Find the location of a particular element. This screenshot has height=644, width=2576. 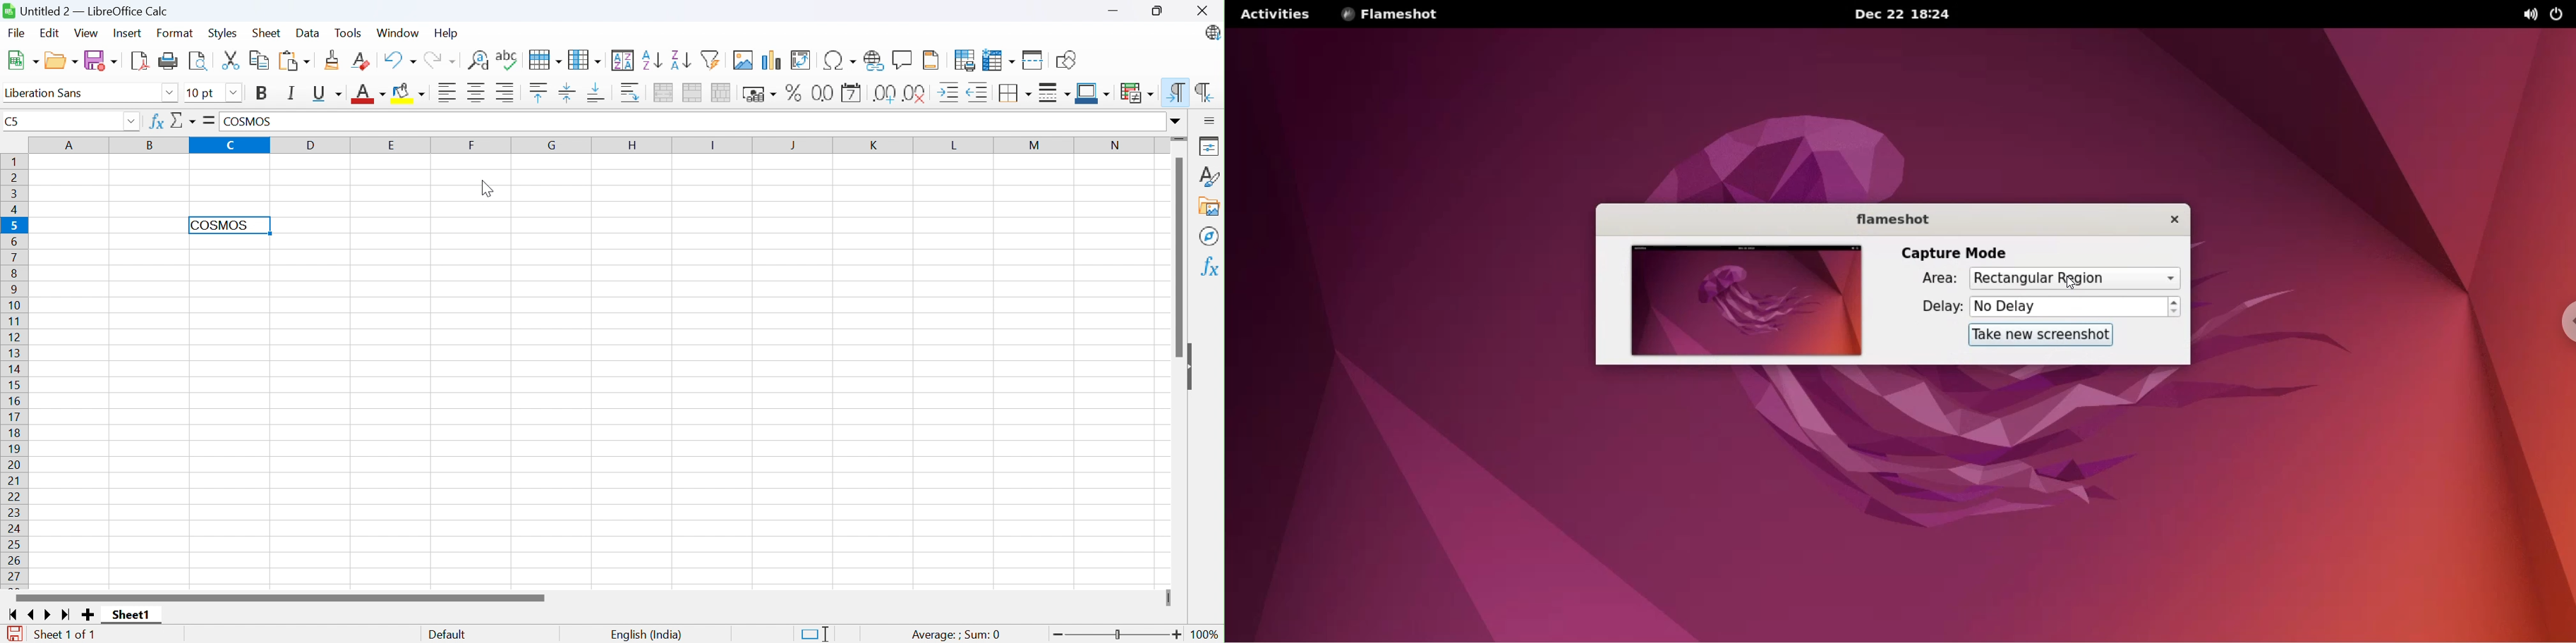

Save is located at coordinates (100, 60).